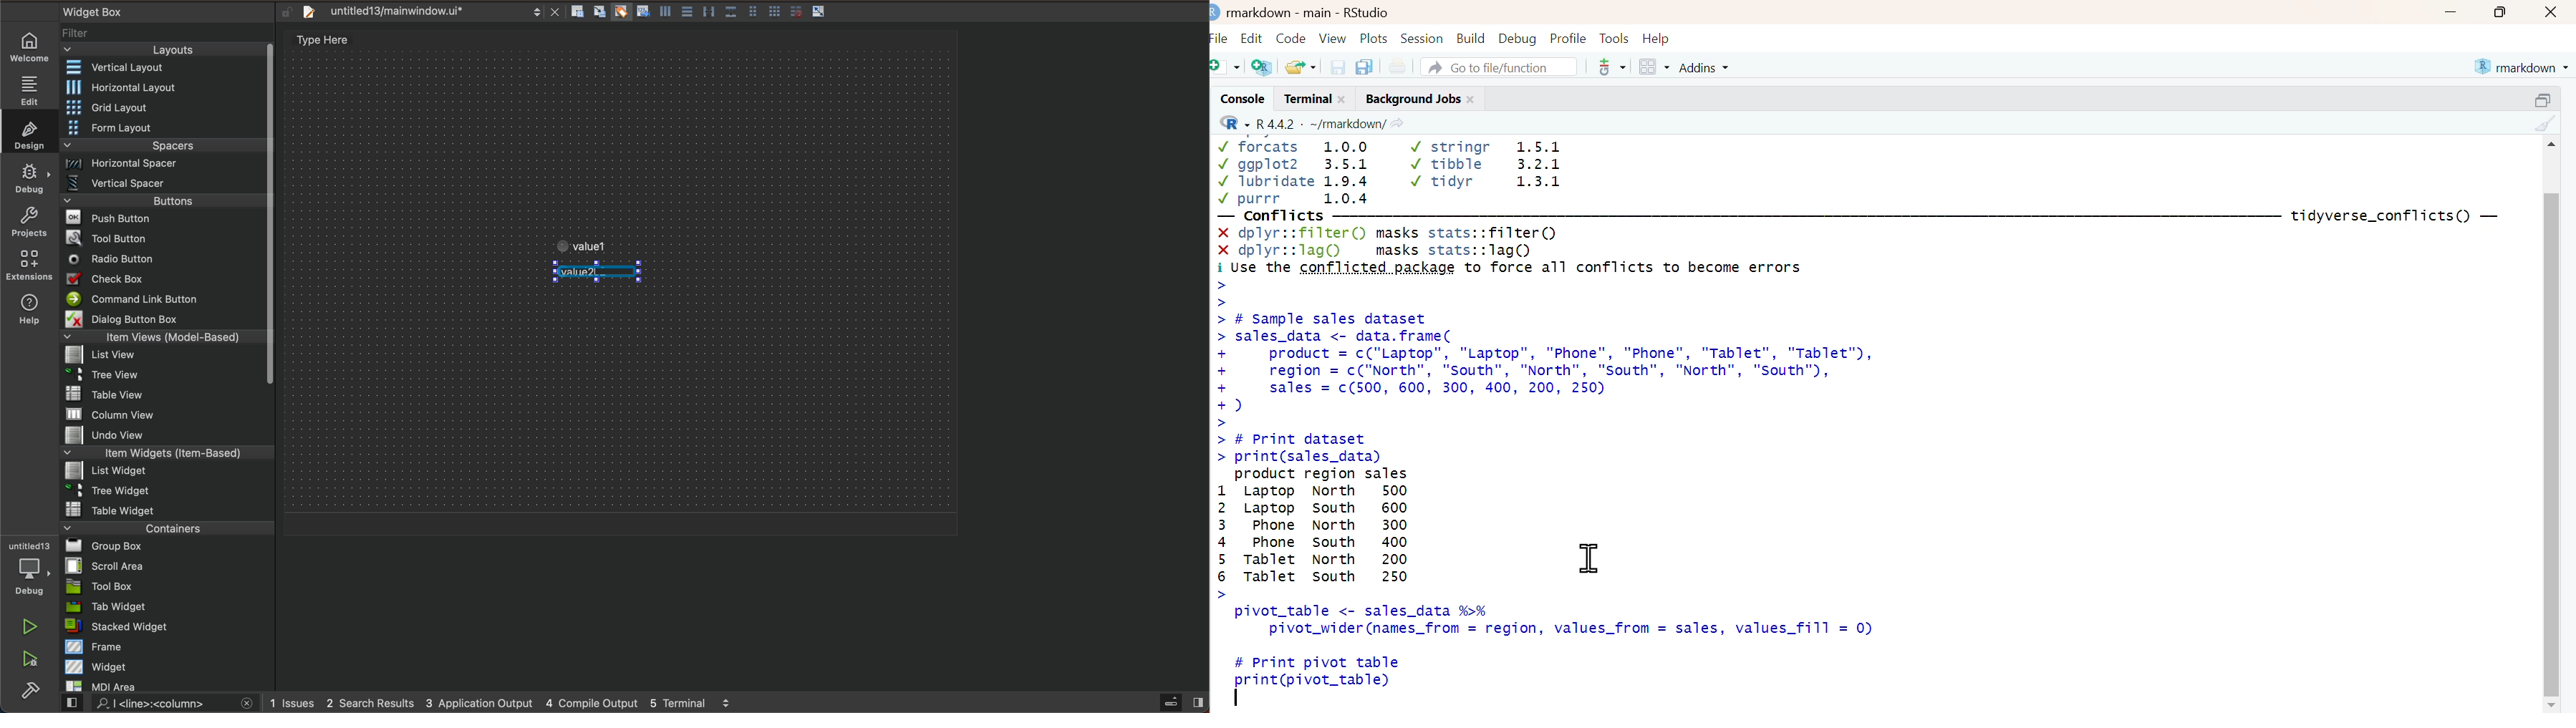 The height and width of the screenshot is (728, 2576). What do you see at coordinates (168, 37) in the screenshot?
I see `filter` at bounding box center [168, 37].